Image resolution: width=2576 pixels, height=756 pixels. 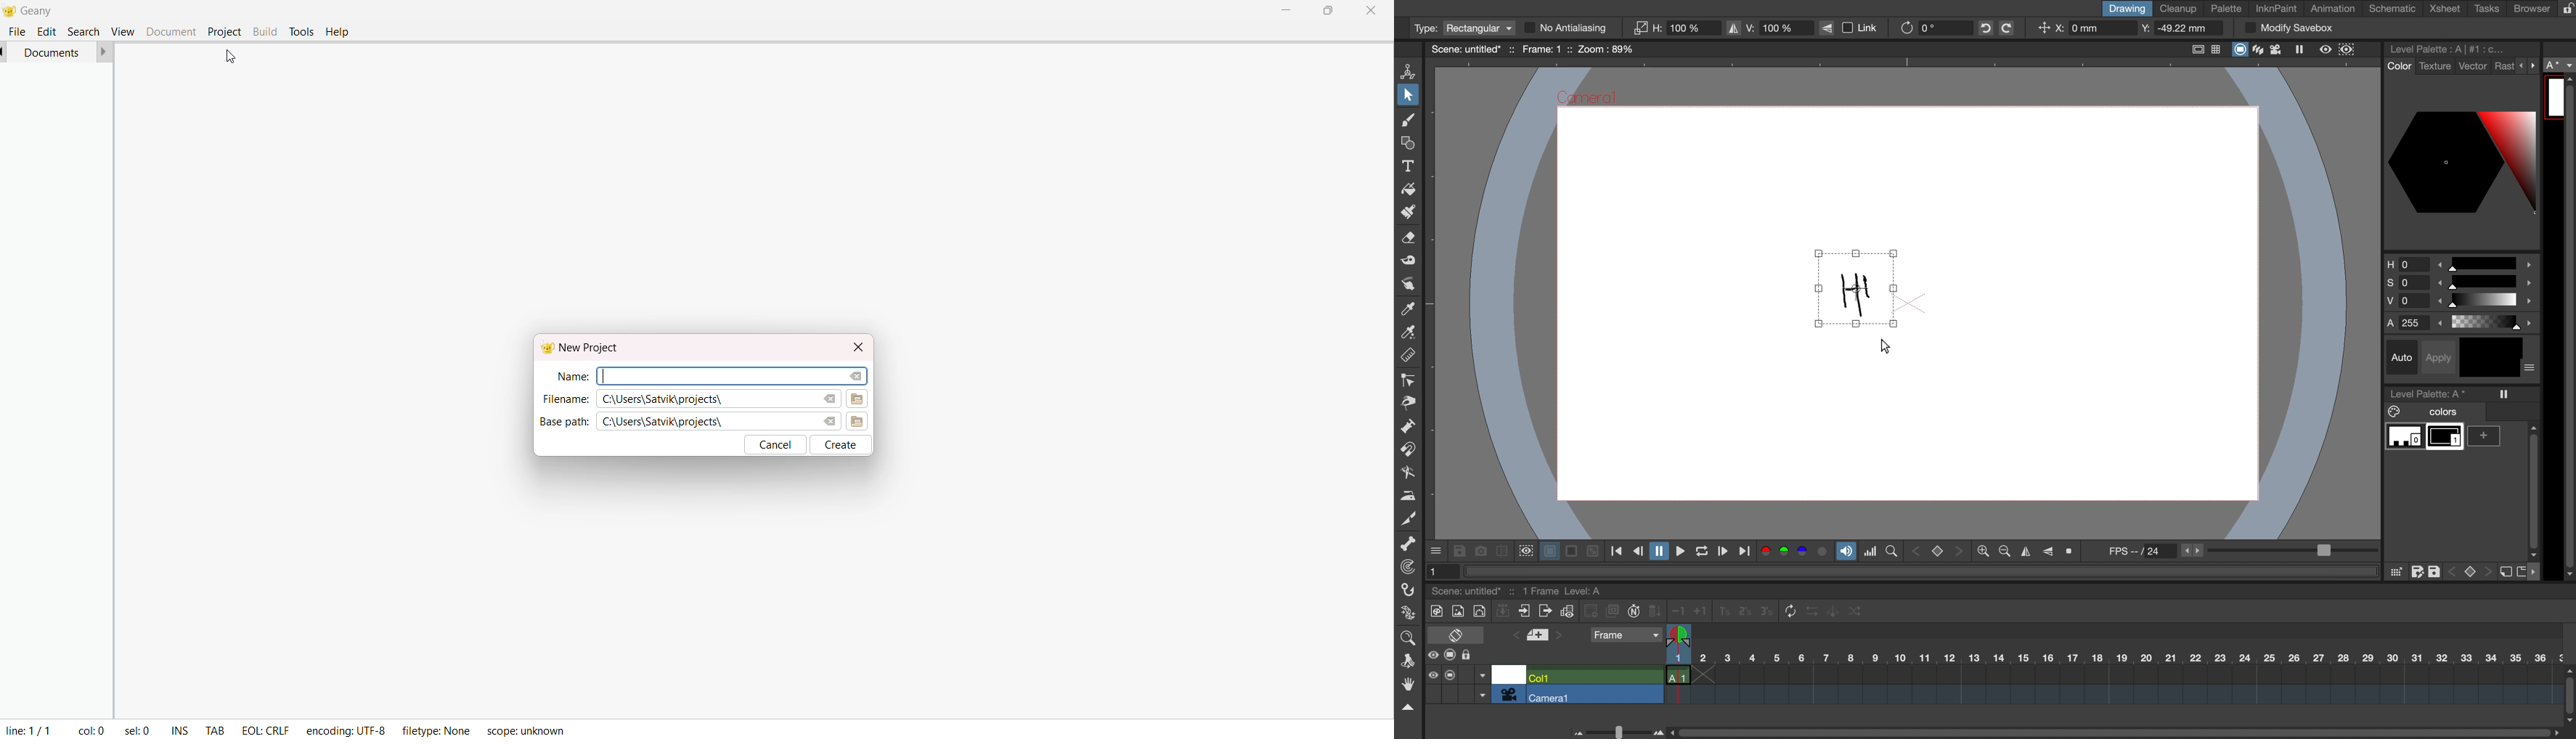 I want to click on switch between keys, so click(x=2470, y=571).